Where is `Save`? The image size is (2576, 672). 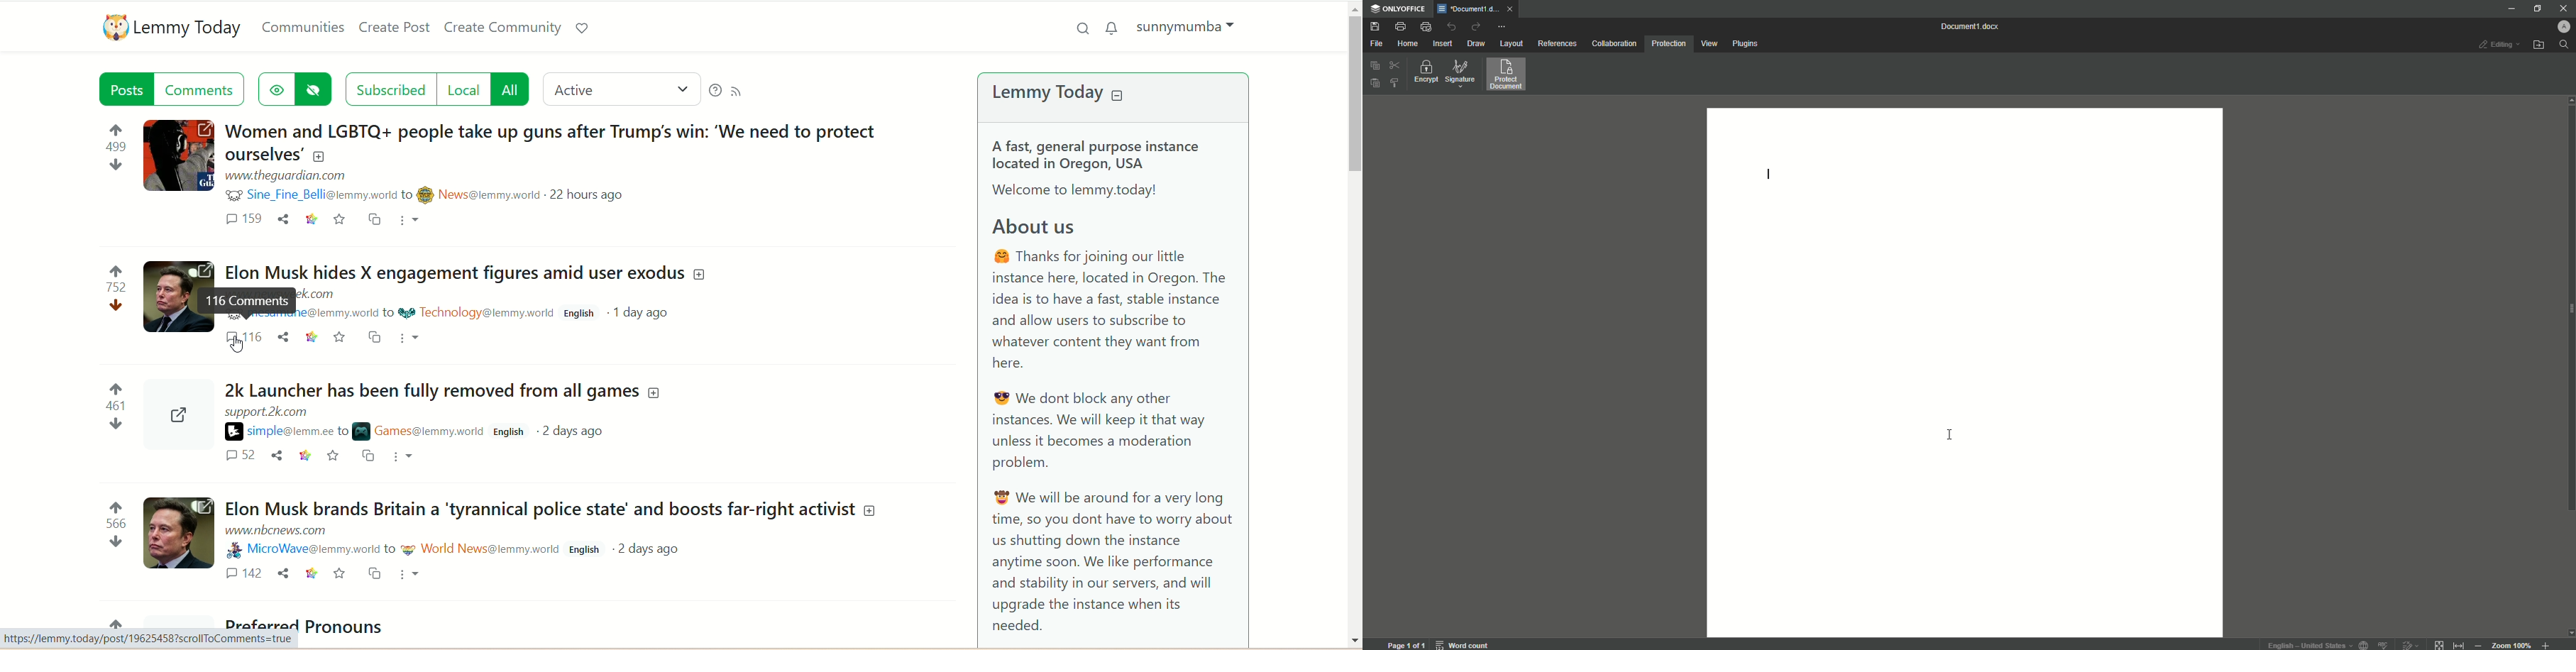 Save is located at coordinates (1376, 27).